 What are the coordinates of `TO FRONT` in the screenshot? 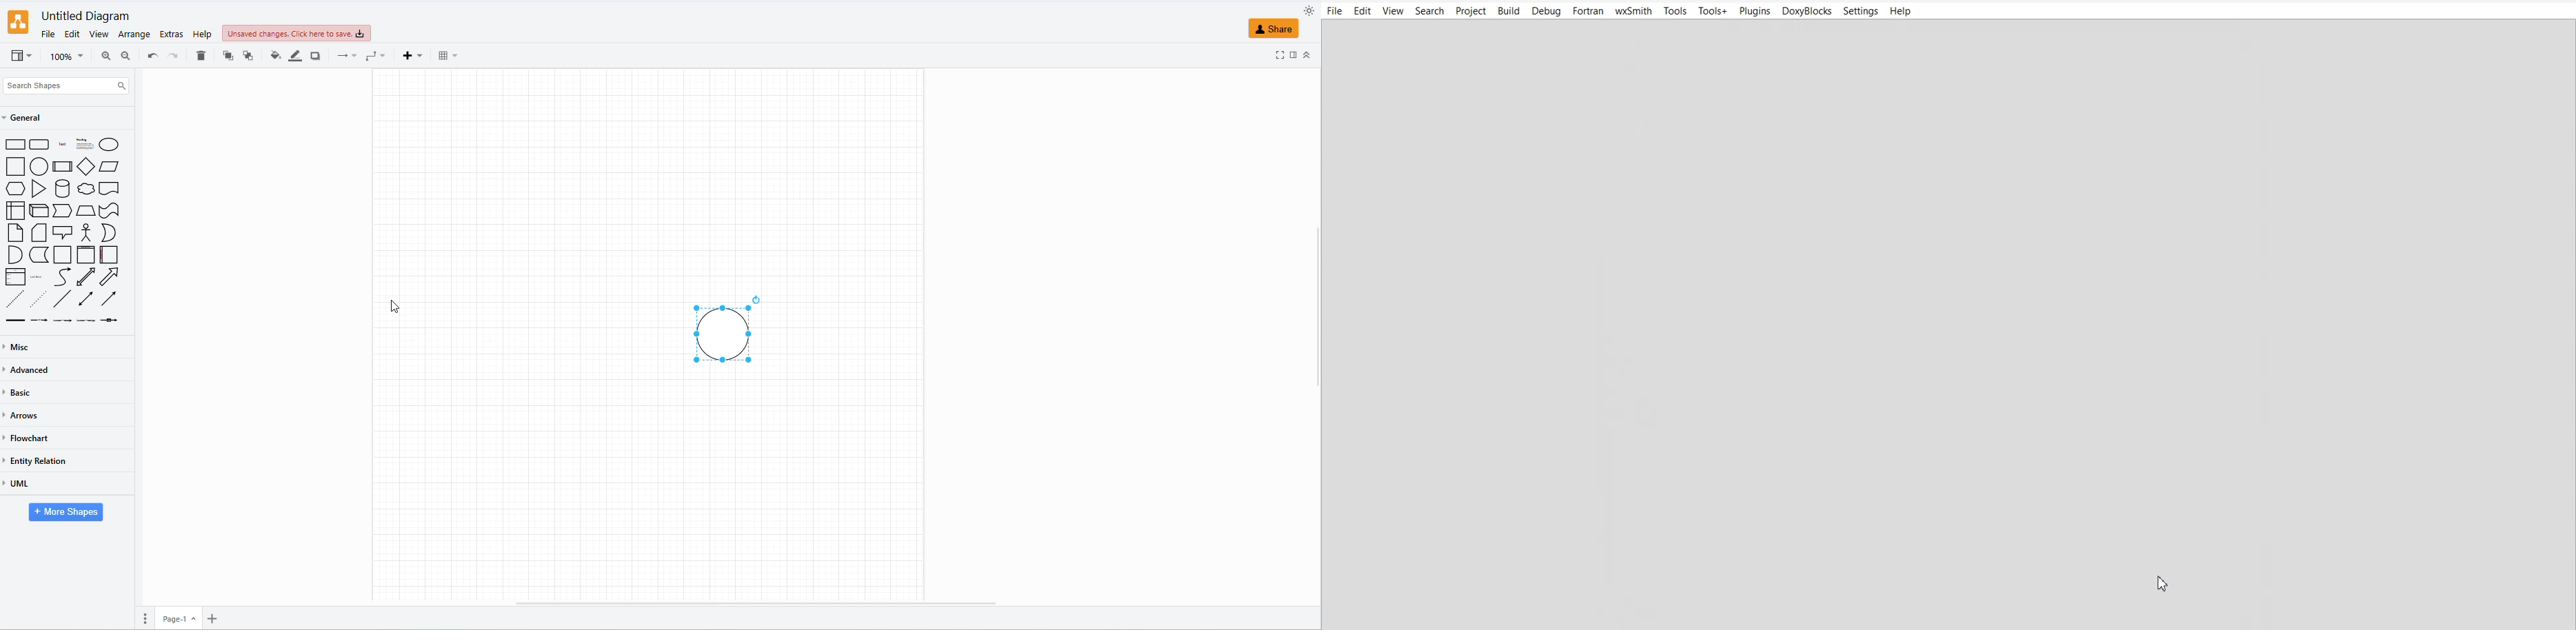 It's located at (225, 56).